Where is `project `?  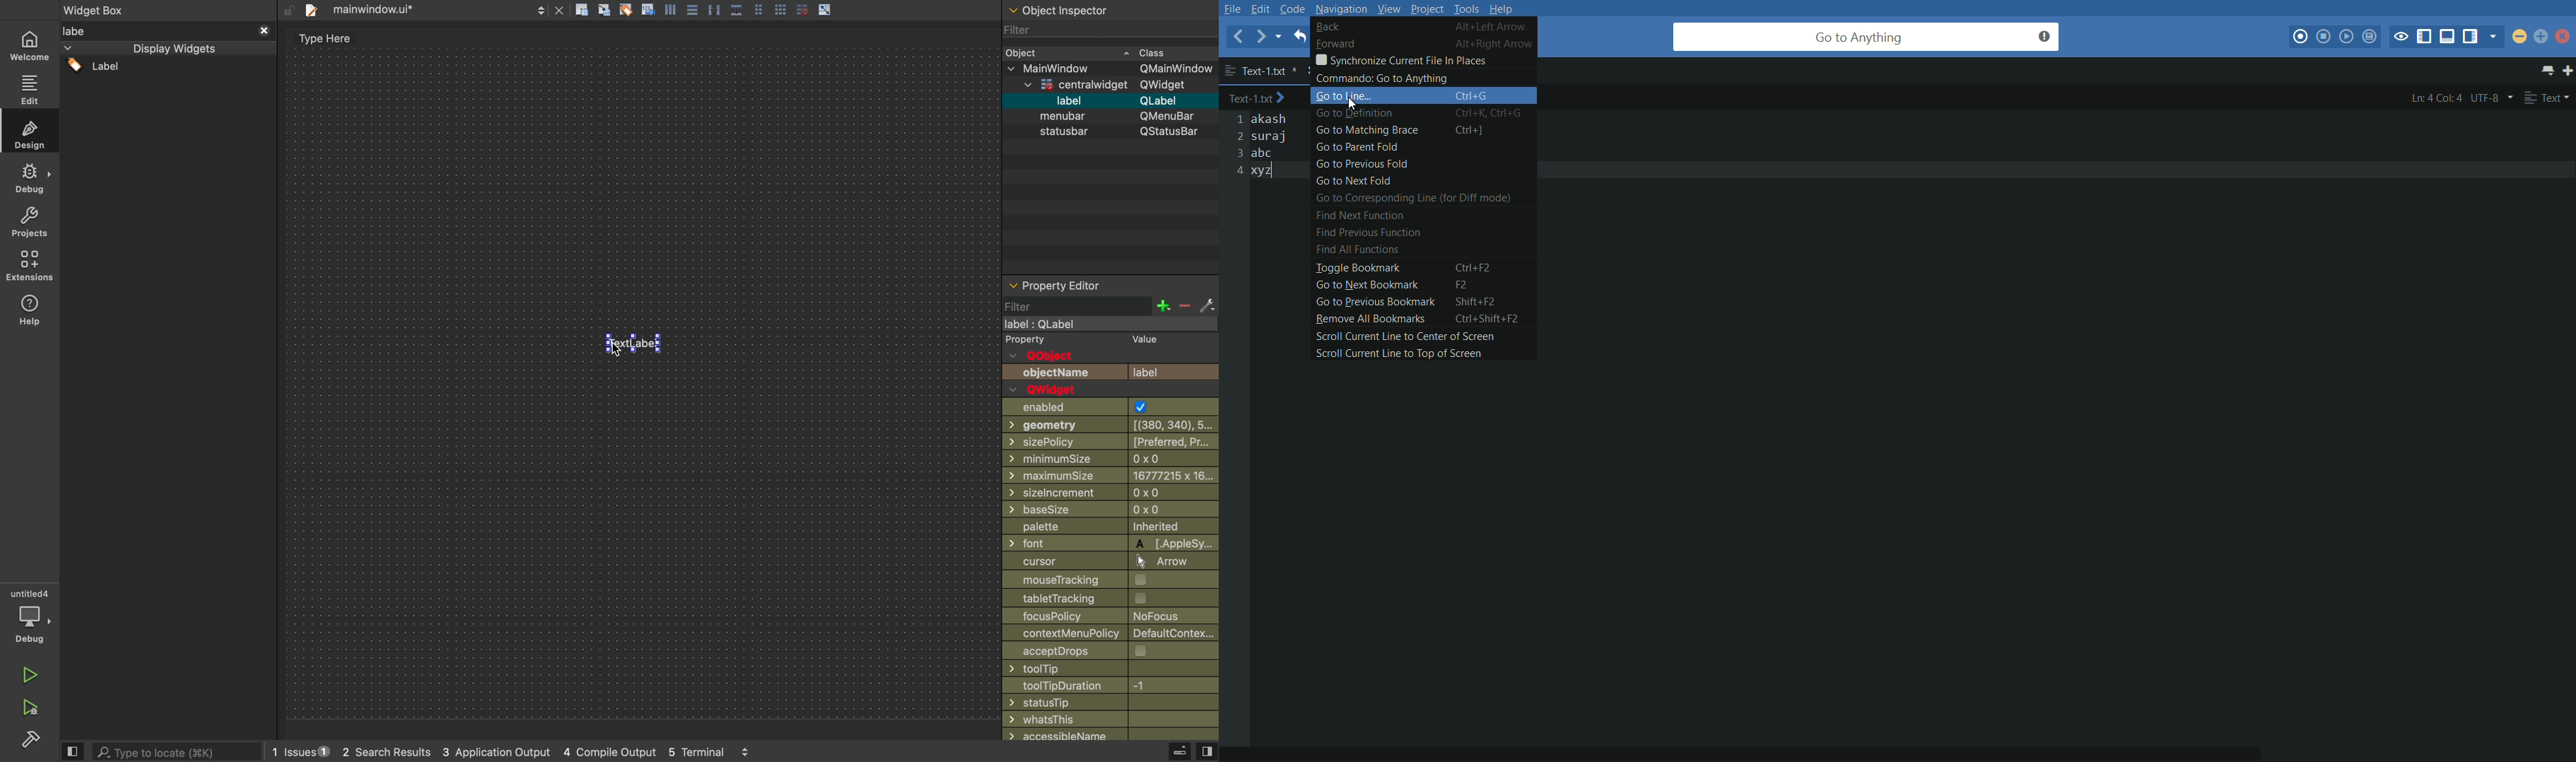 project  is located at coordinates (1426, 10).